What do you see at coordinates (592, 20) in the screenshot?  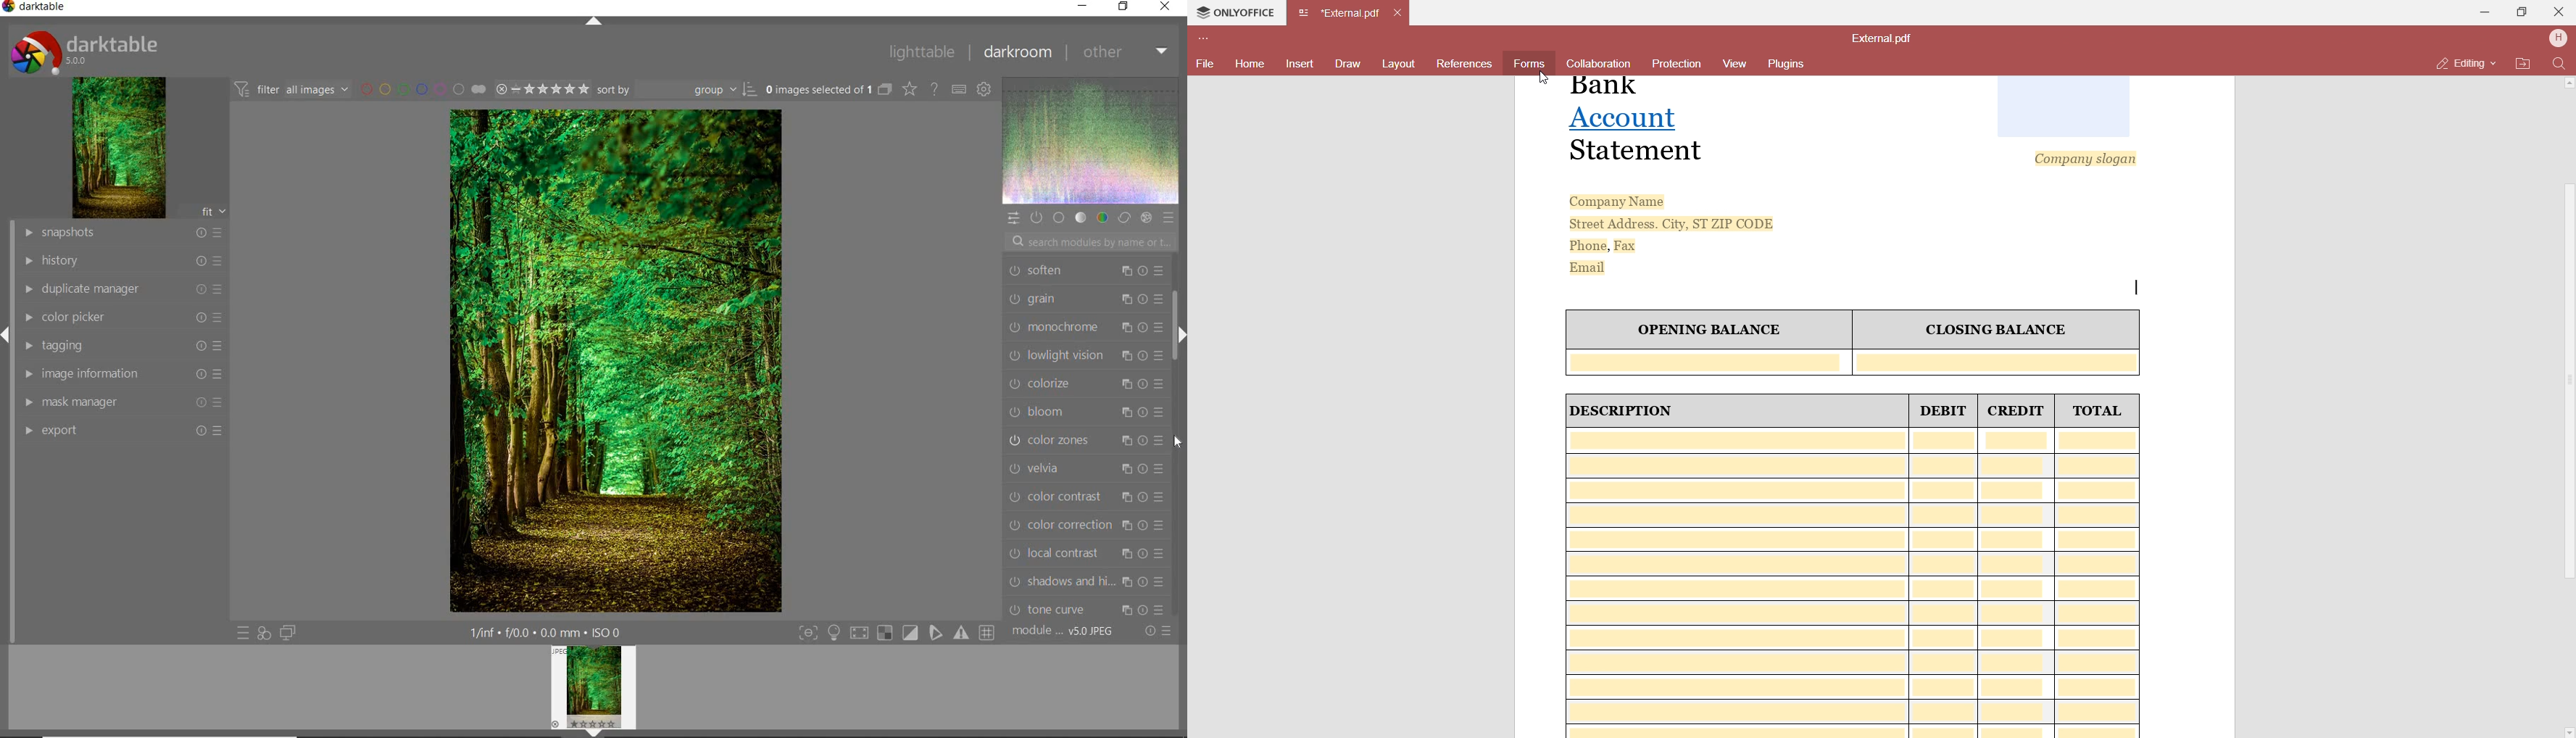 I see `EXPAND/COLLAPSE` at bounding box center [592, 20].